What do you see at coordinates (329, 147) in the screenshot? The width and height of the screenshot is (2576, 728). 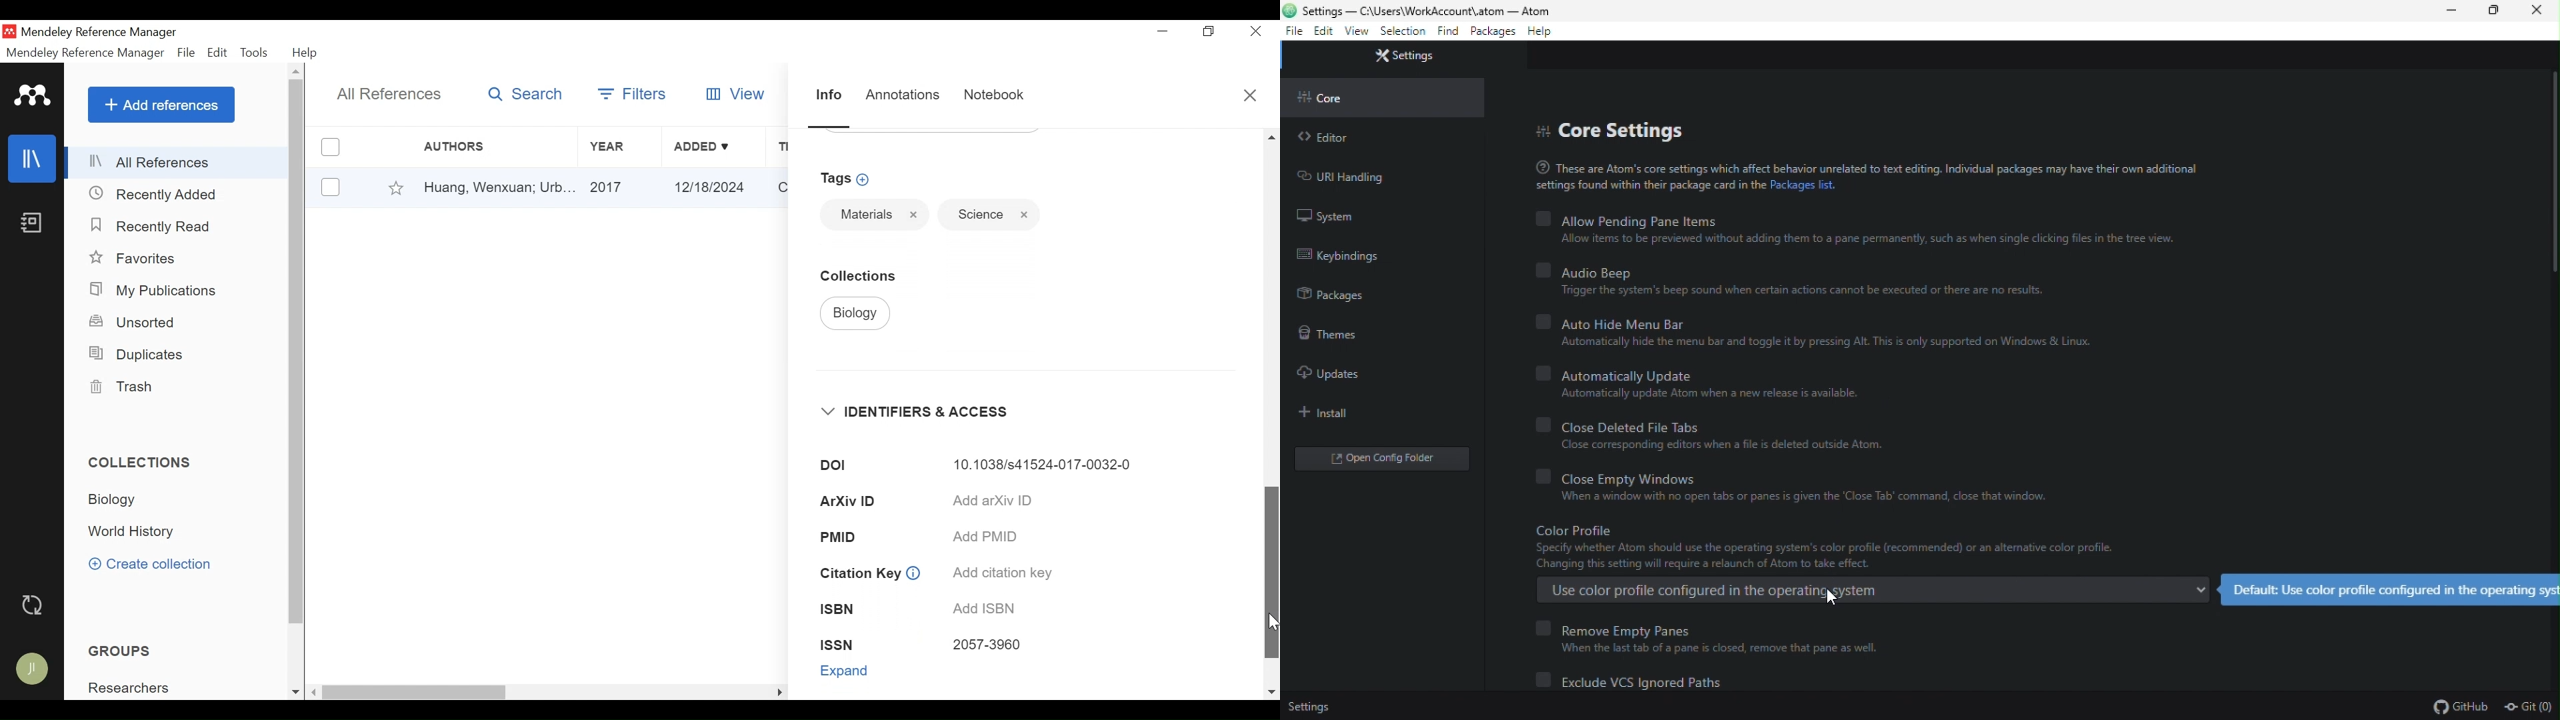 I see `(un)select all` at bounding box center [329, 147].